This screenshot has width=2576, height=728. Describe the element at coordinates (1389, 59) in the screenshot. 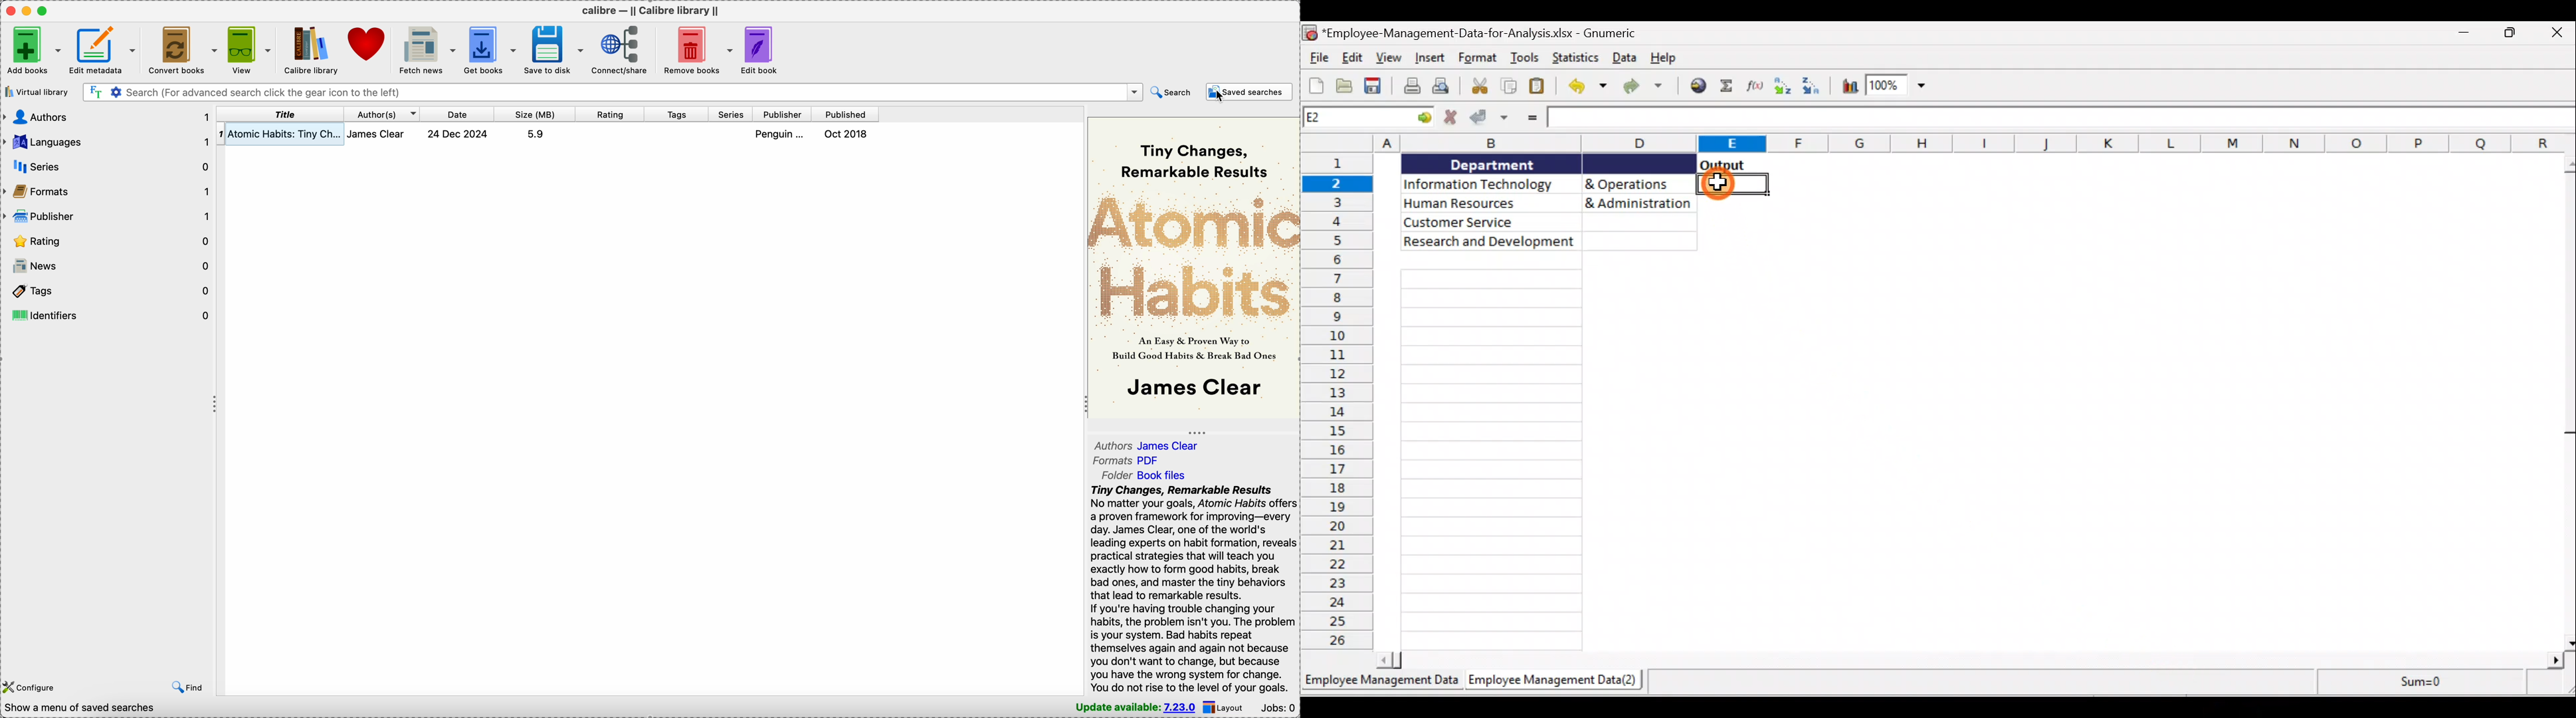

I see `View` at that location.